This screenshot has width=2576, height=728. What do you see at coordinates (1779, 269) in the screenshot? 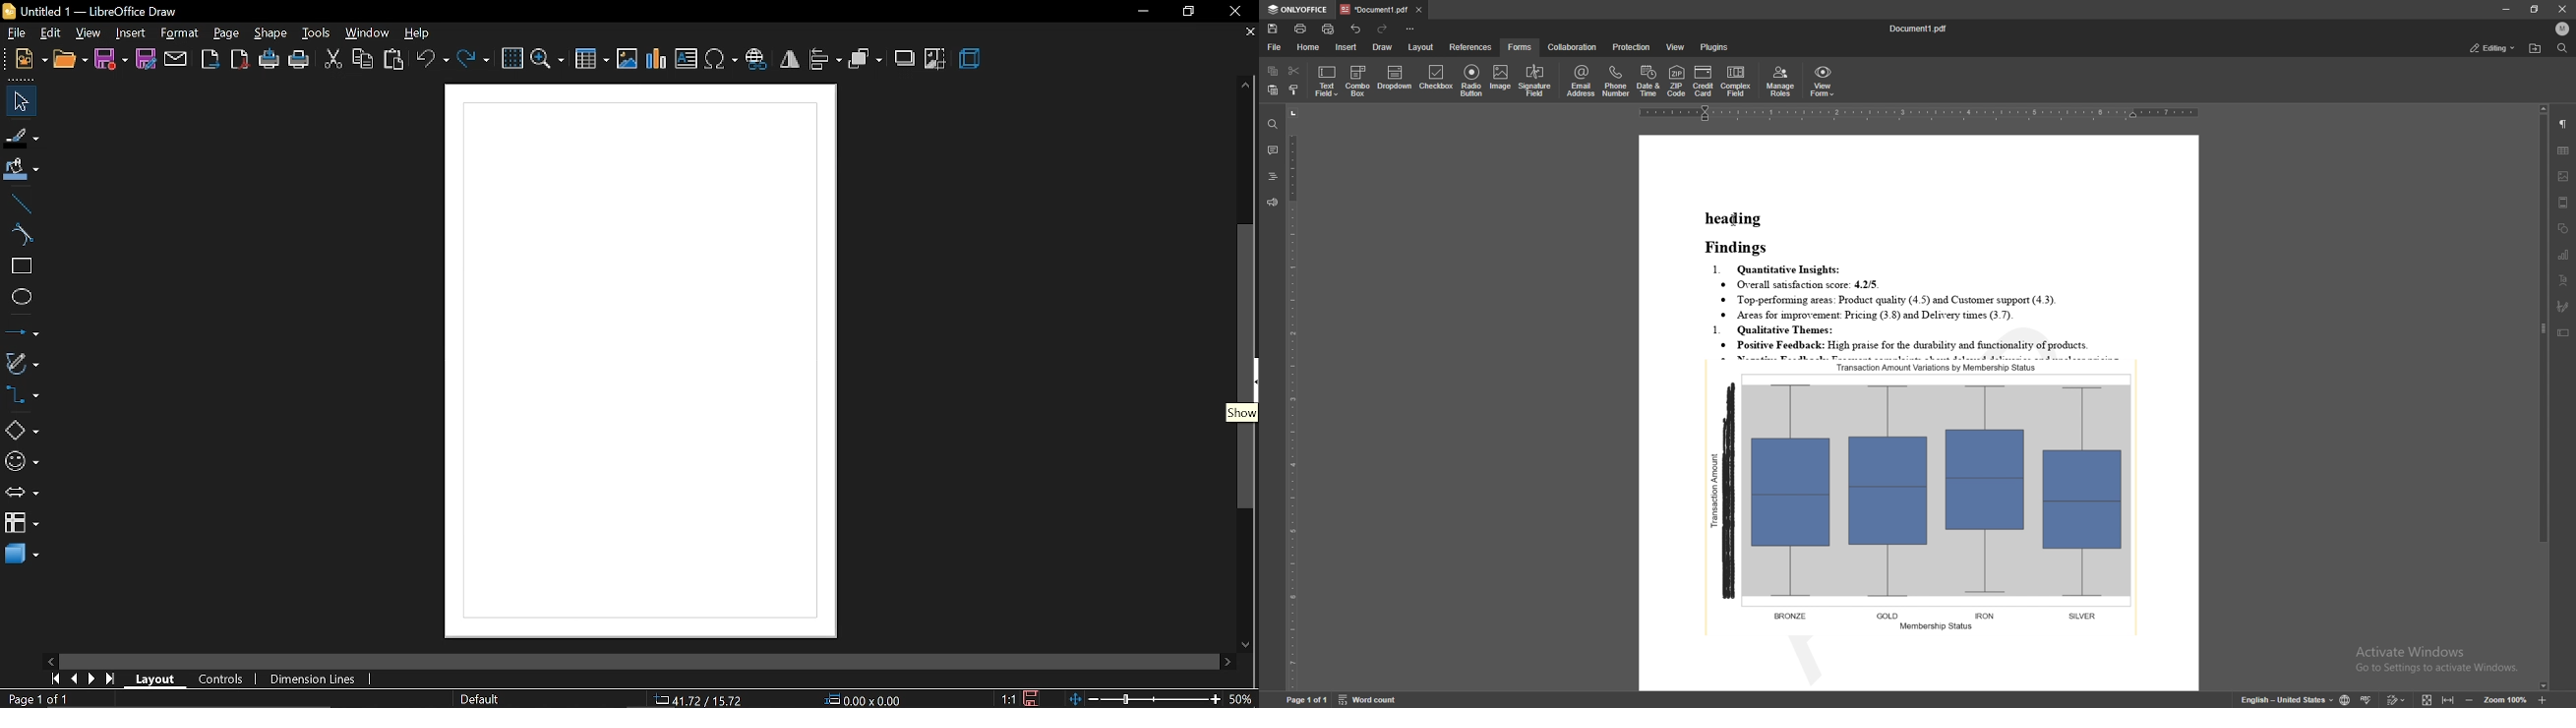
I see `1. Quantitative Insights:` at bounding box center [1779, 269].